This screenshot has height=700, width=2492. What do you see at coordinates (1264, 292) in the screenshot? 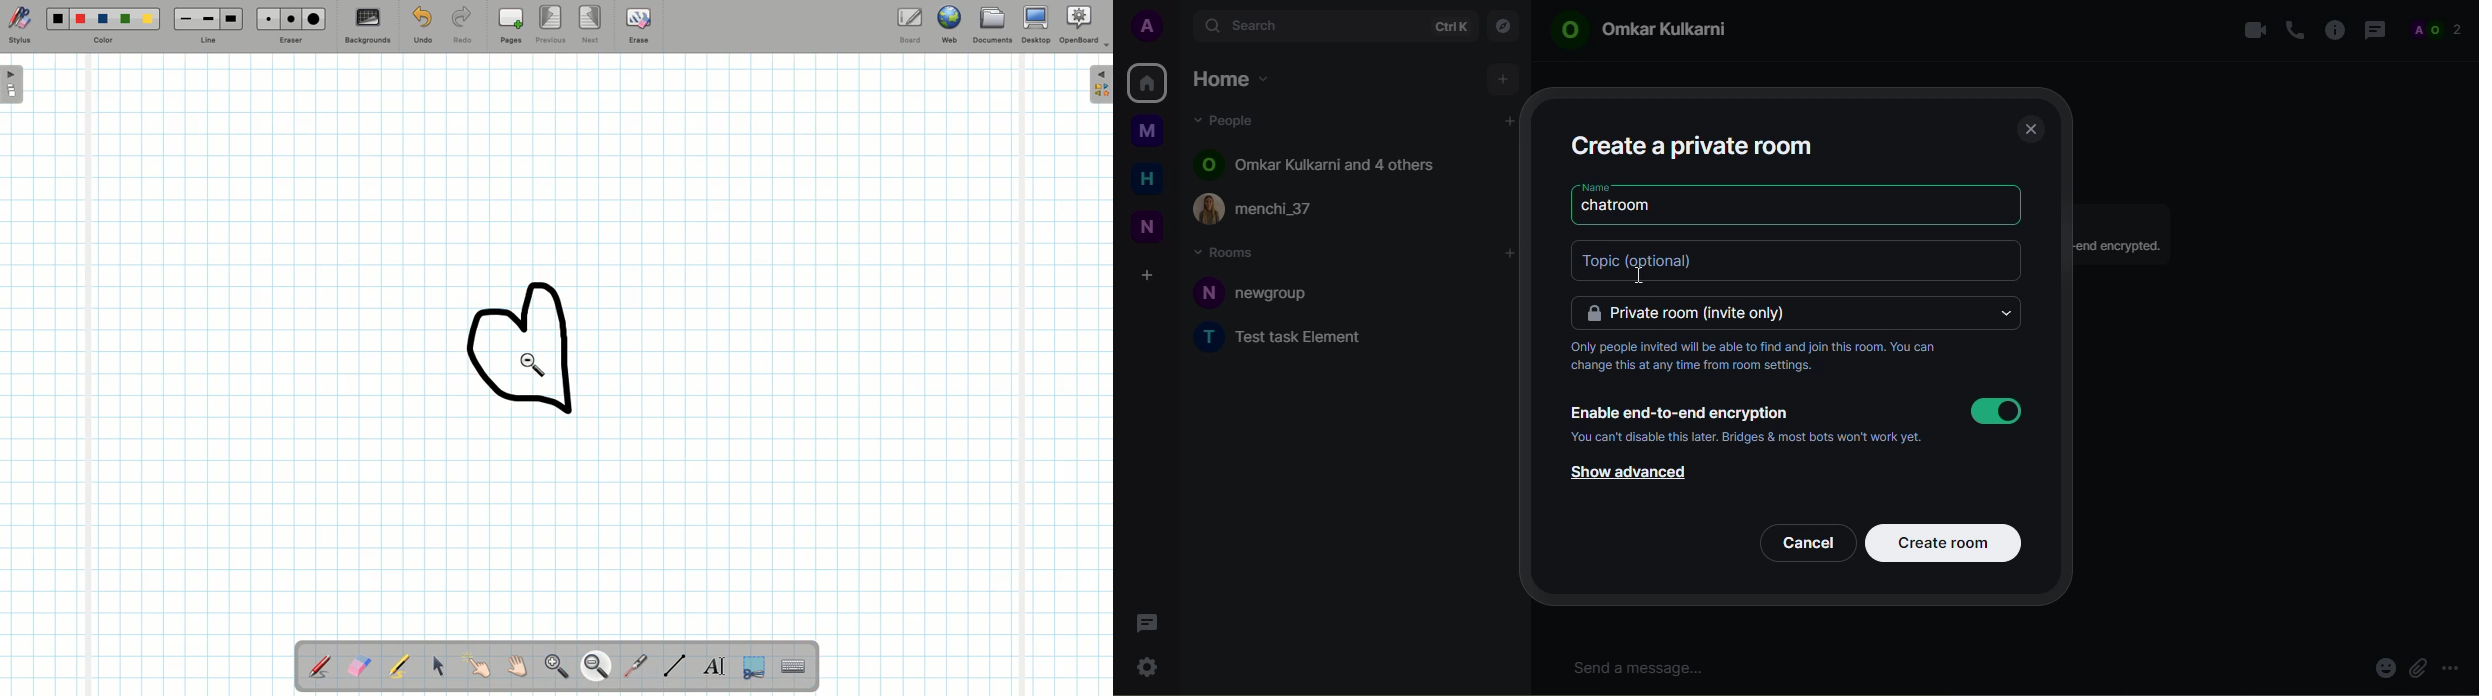
I see `N newgroup` at bounding box center [1264, 292].